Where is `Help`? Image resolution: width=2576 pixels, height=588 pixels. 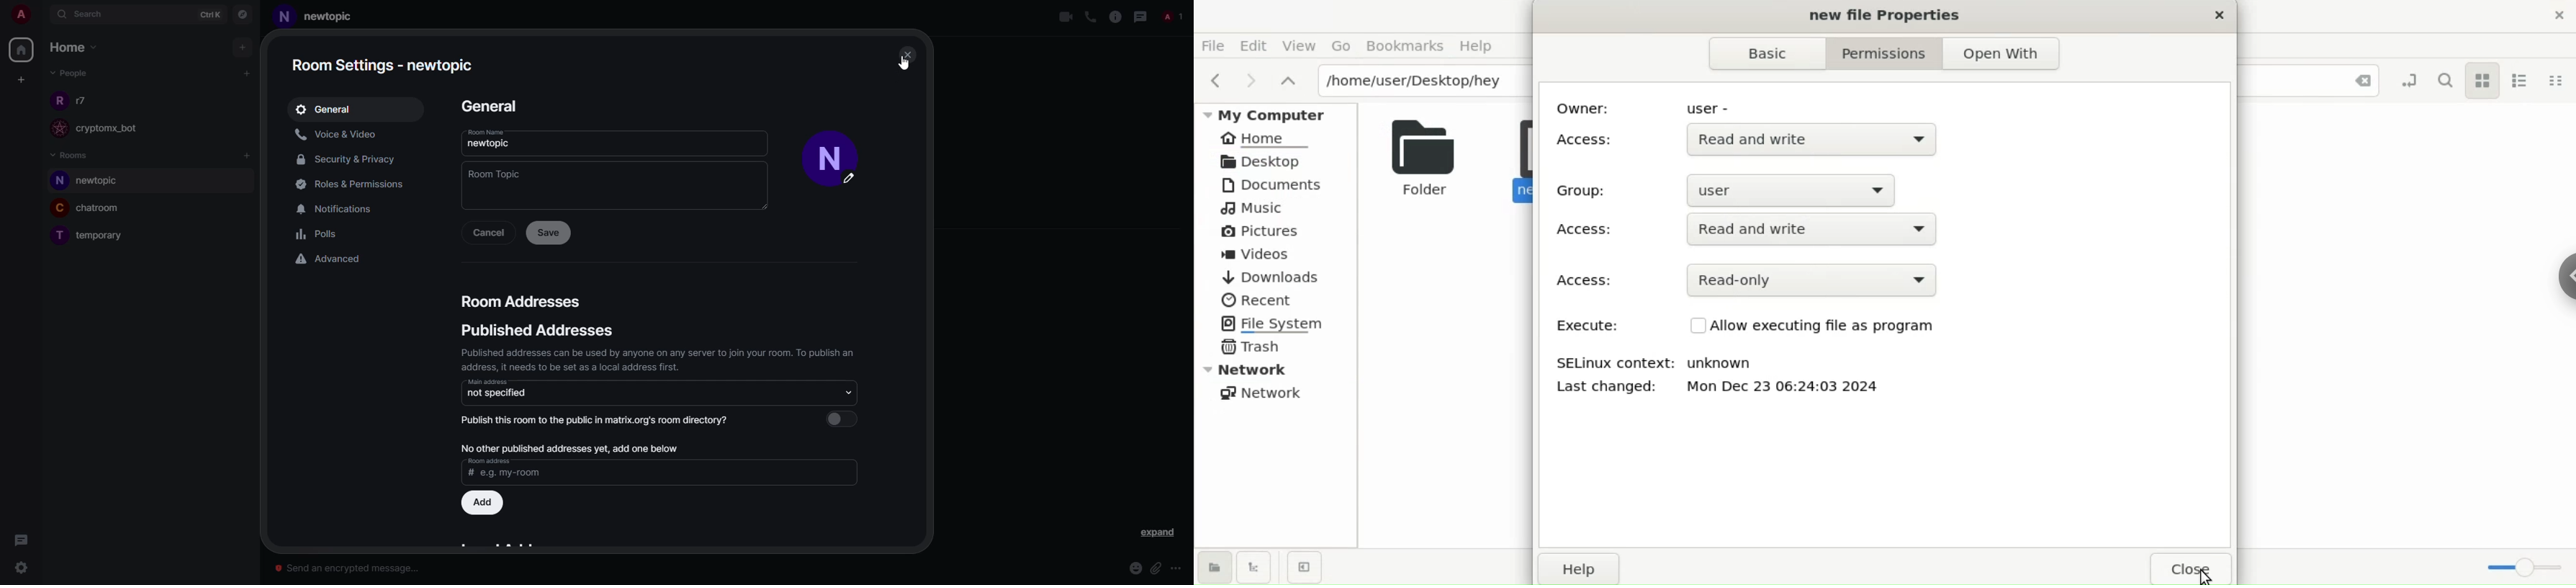 Help is located at coordinates (1482, 46).